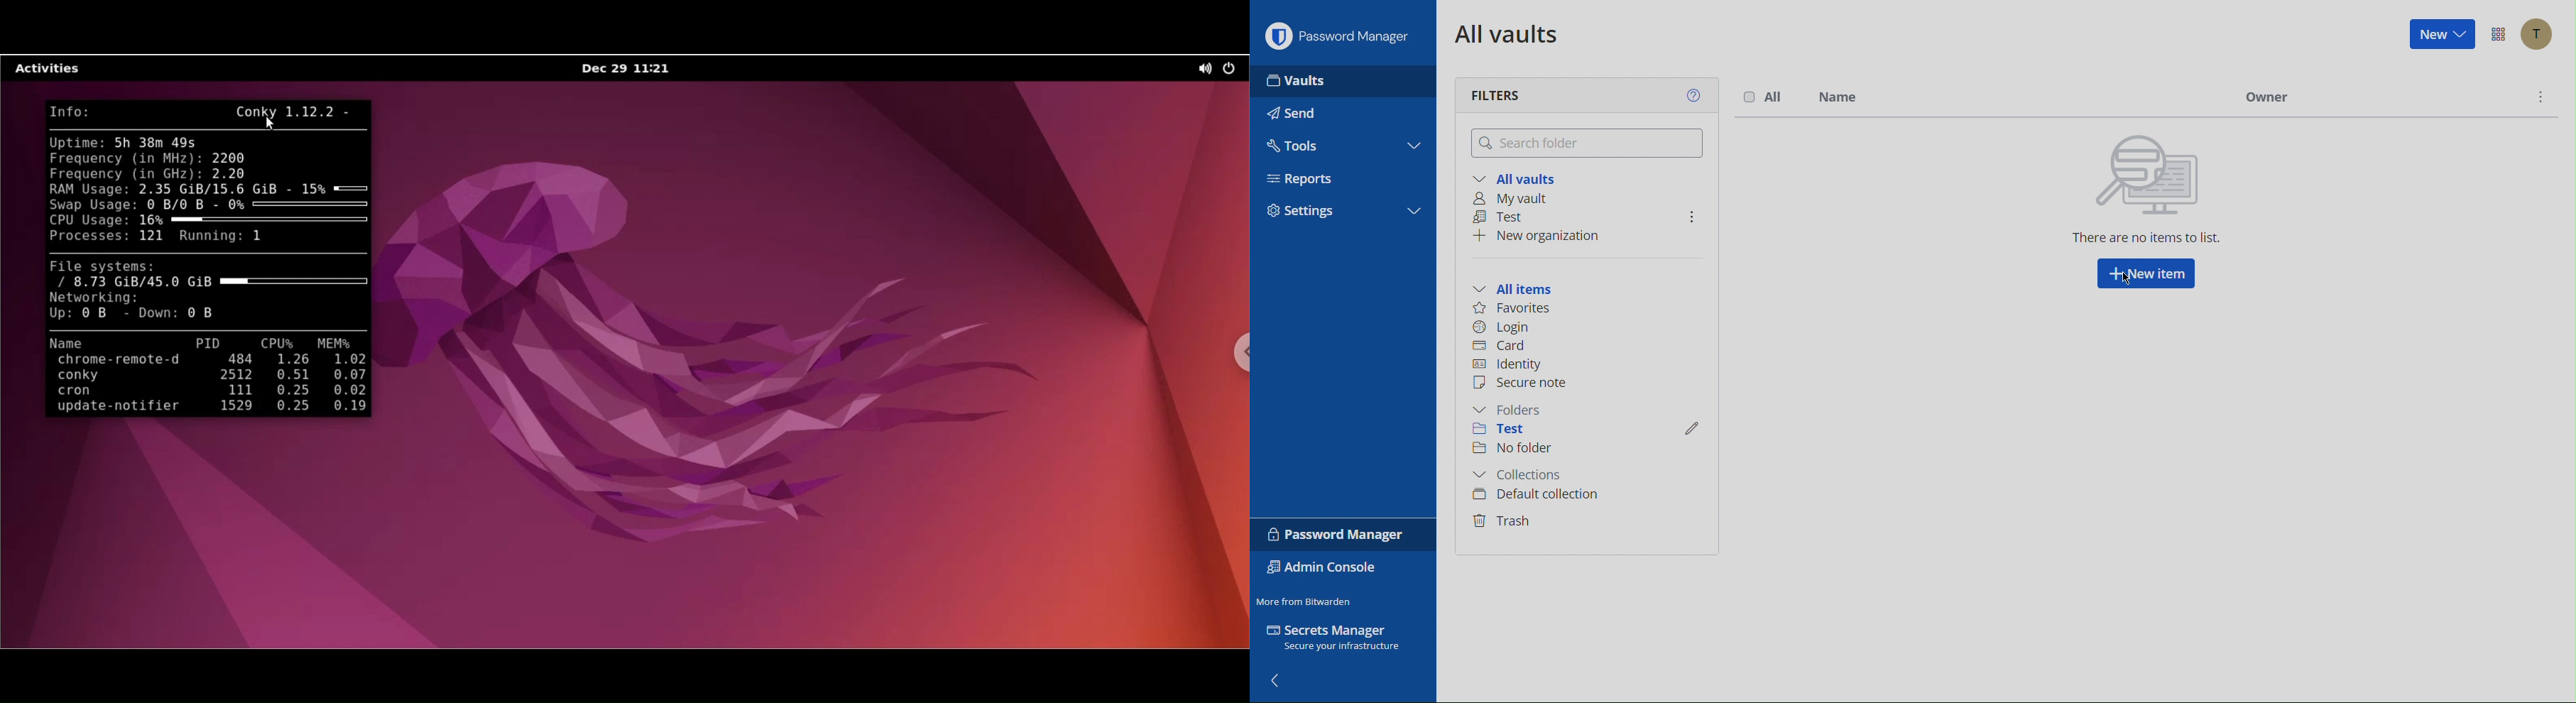  What do you see at coordinates (2146, 193) in the screenshot?
I see `There are no items to list` at bounding box center [2146, 193].